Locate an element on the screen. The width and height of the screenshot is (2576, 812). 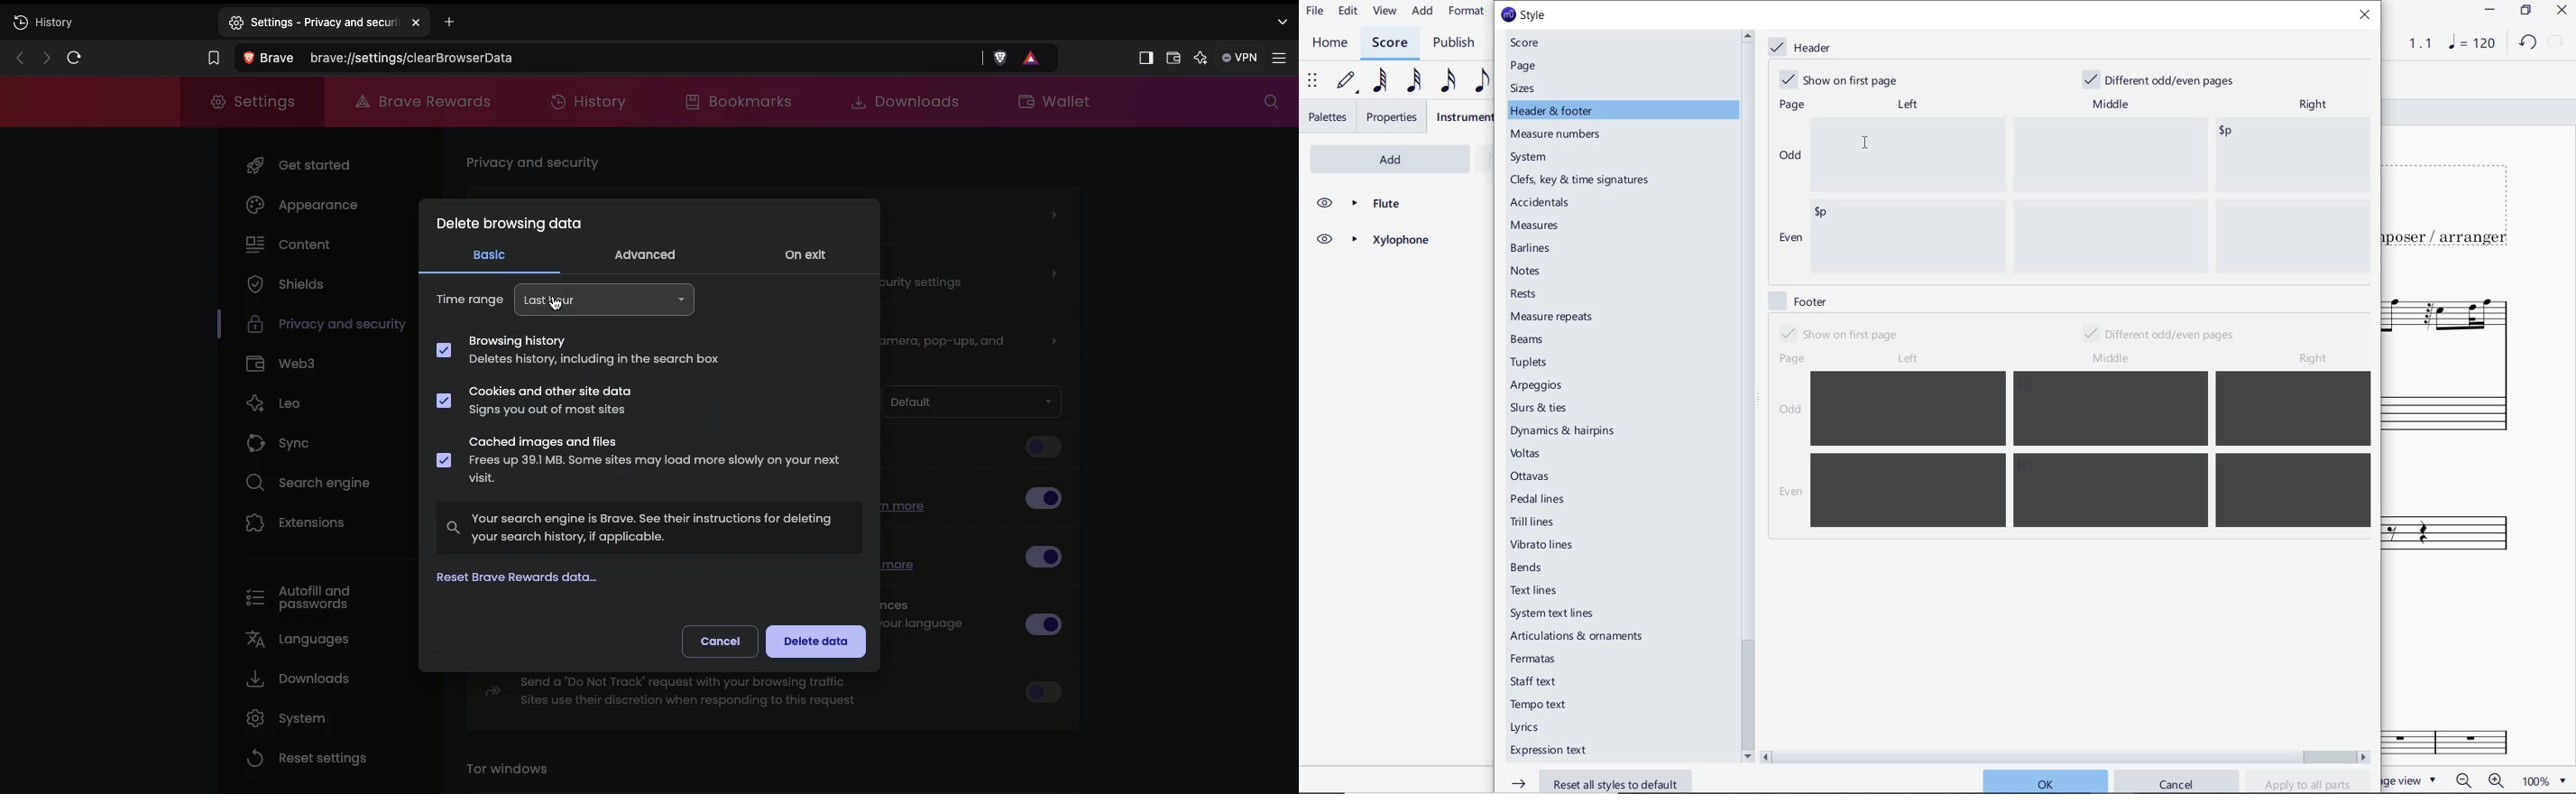
CLOSE is located at coordinates (2561, 10).